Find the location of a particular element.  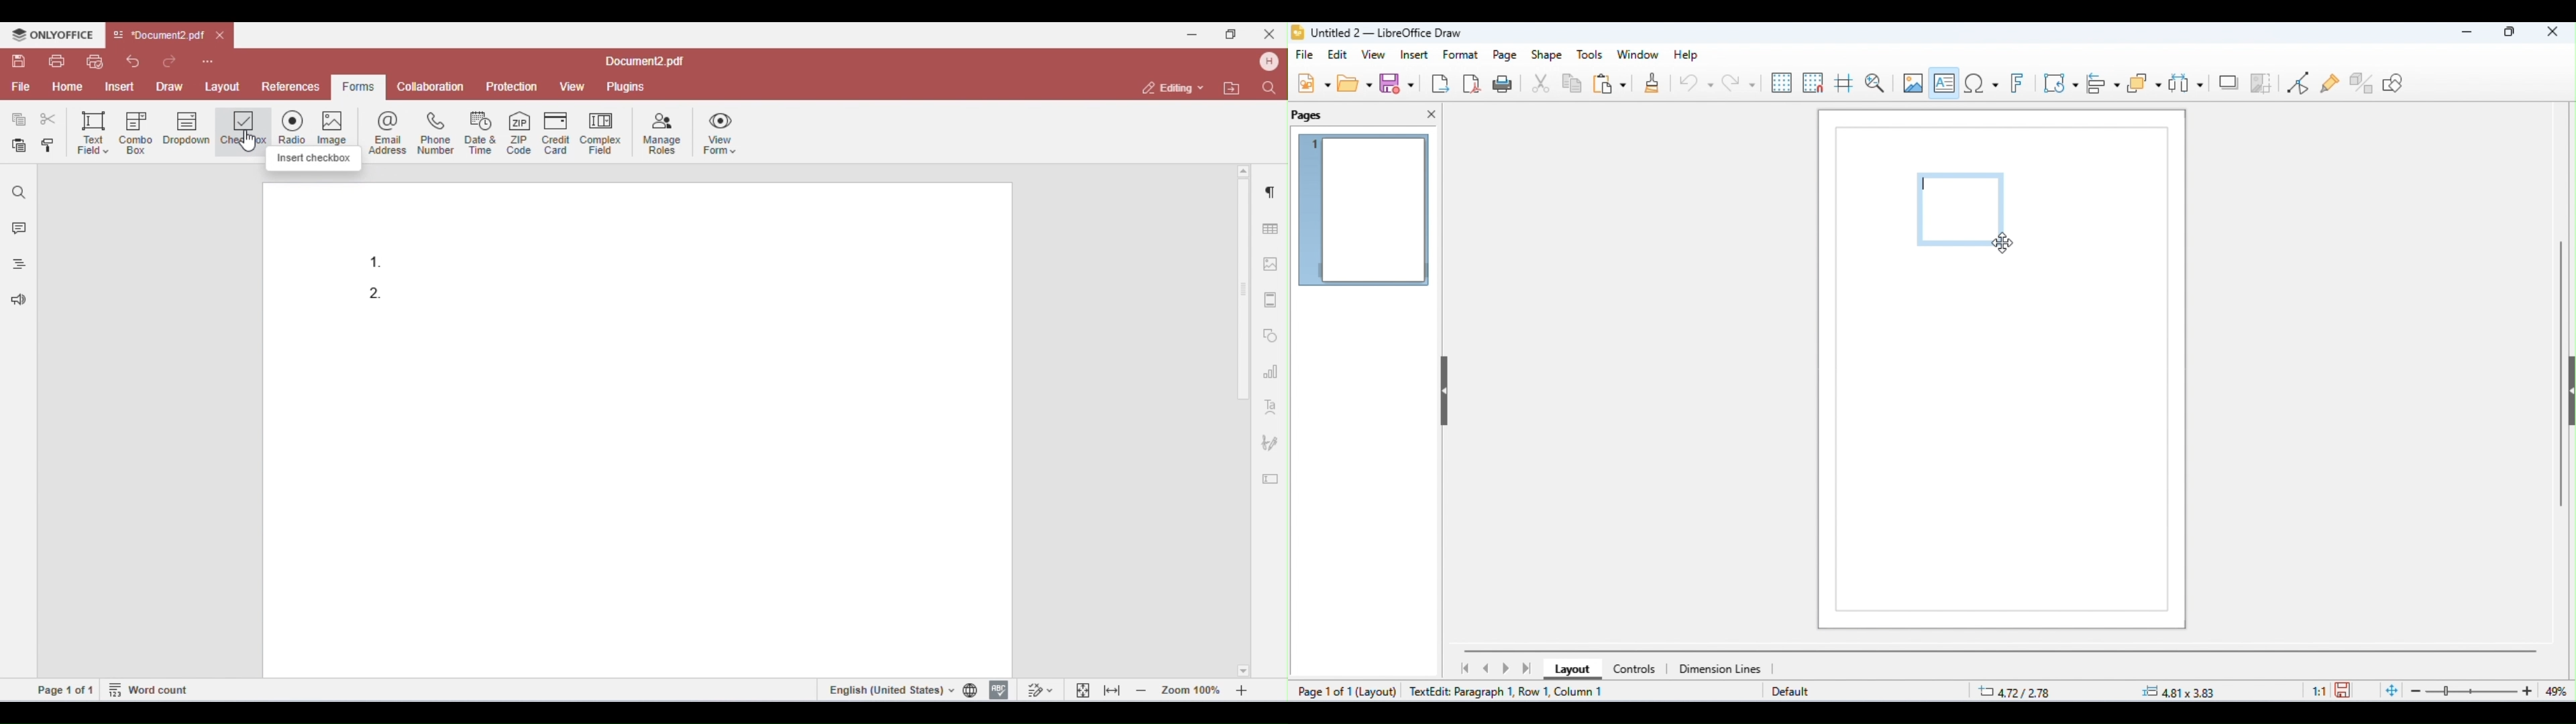

typing cursor appeared before typing is located at coordinates (1927, 187).